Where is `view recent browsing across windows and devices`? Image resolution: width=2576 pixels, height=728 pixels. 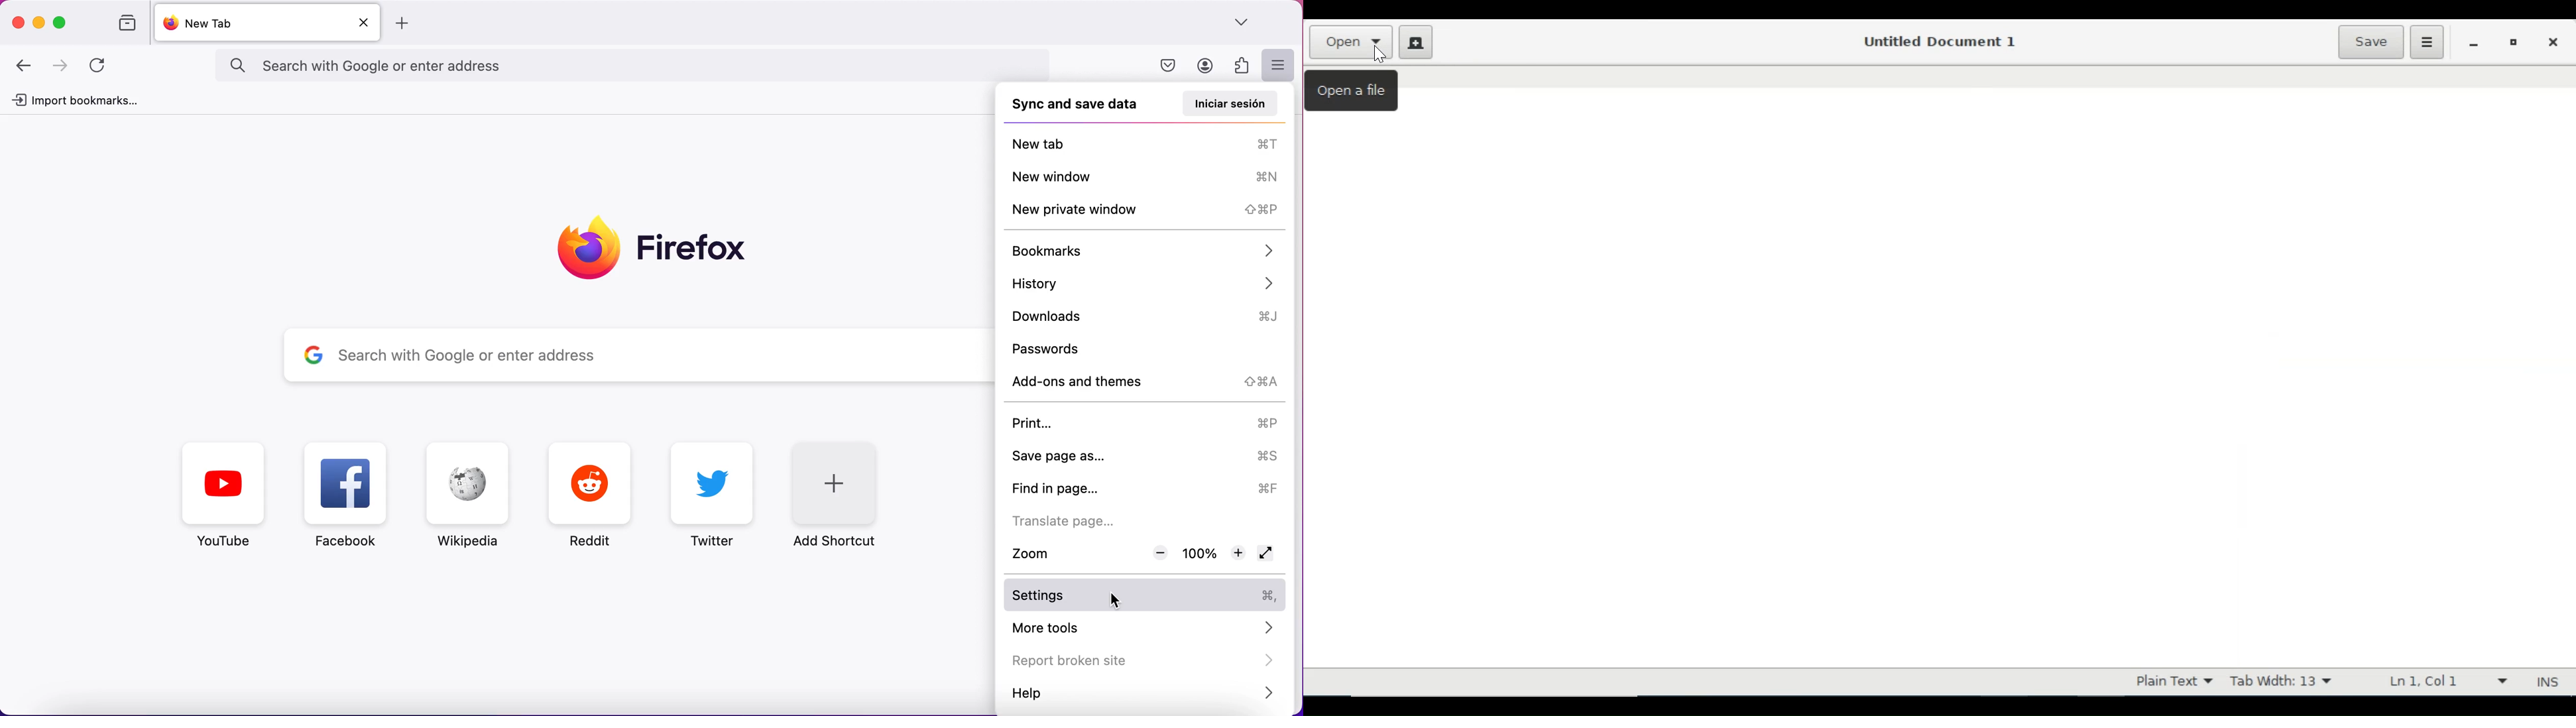 view recent browsing across windows and devices is located at coordinates (122, 24).